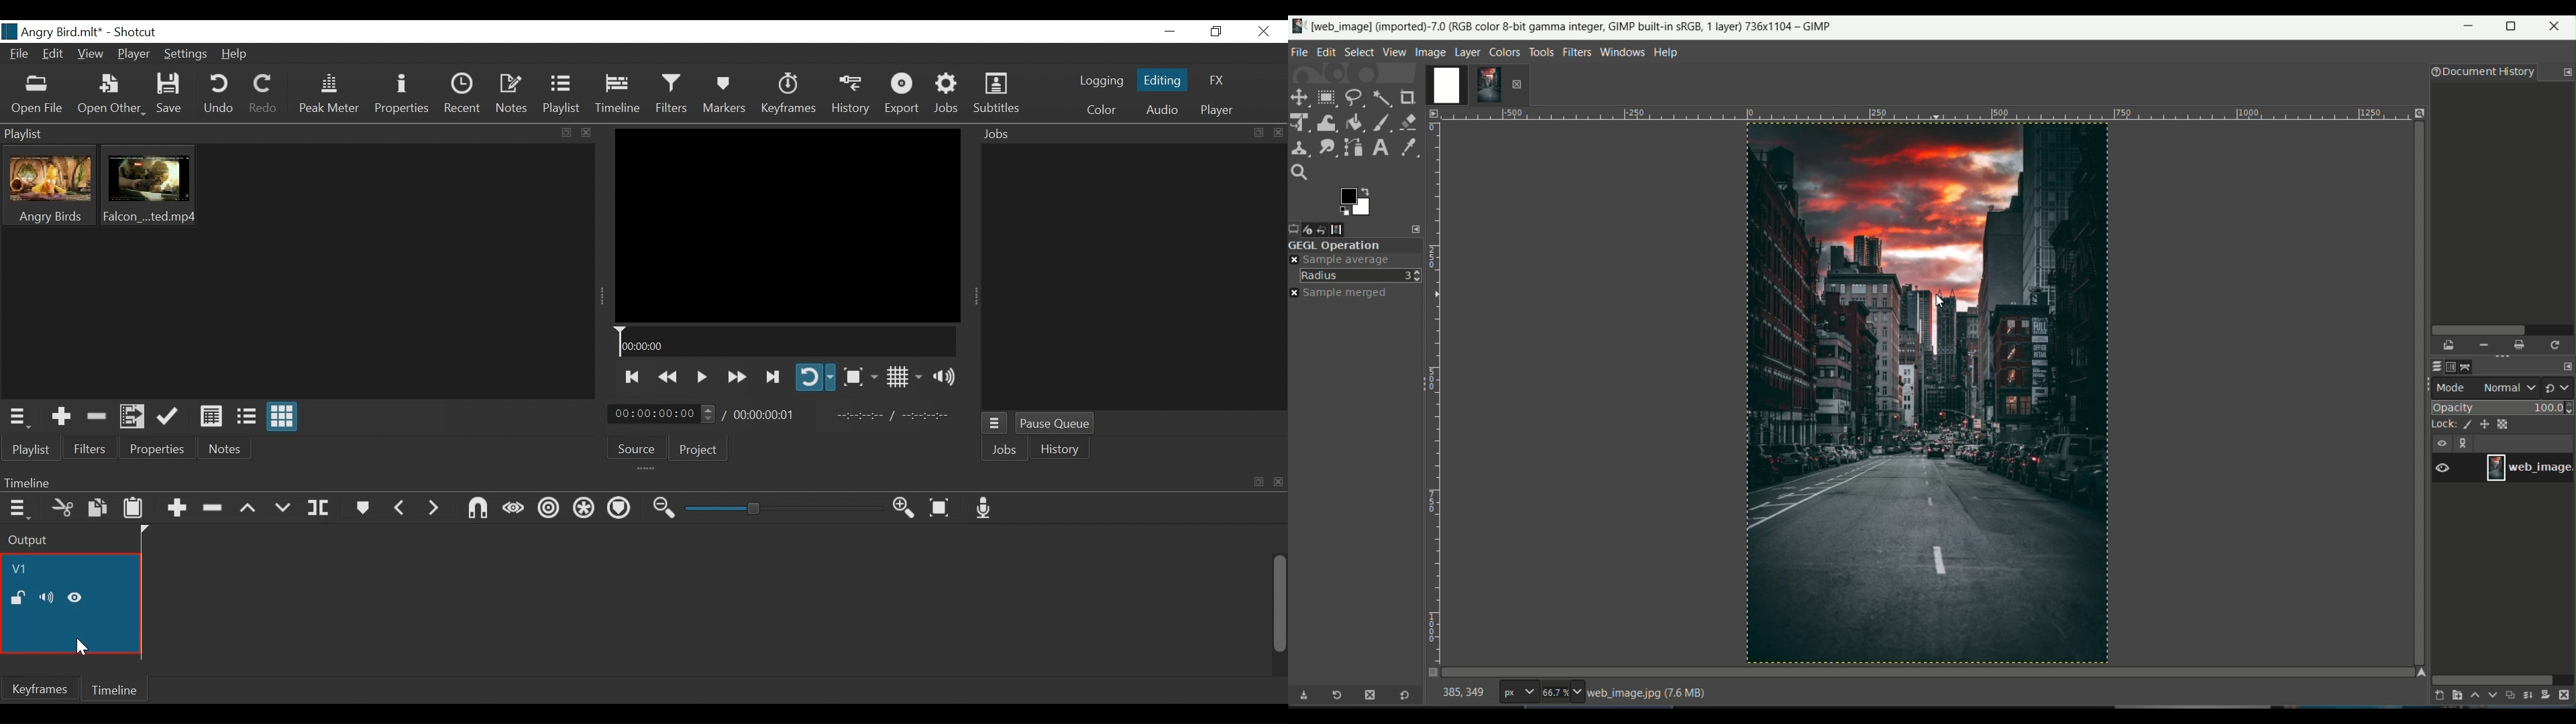 The height and width of the screenshot is (728, 2576). I want to click on Edit, so click(54, 54).